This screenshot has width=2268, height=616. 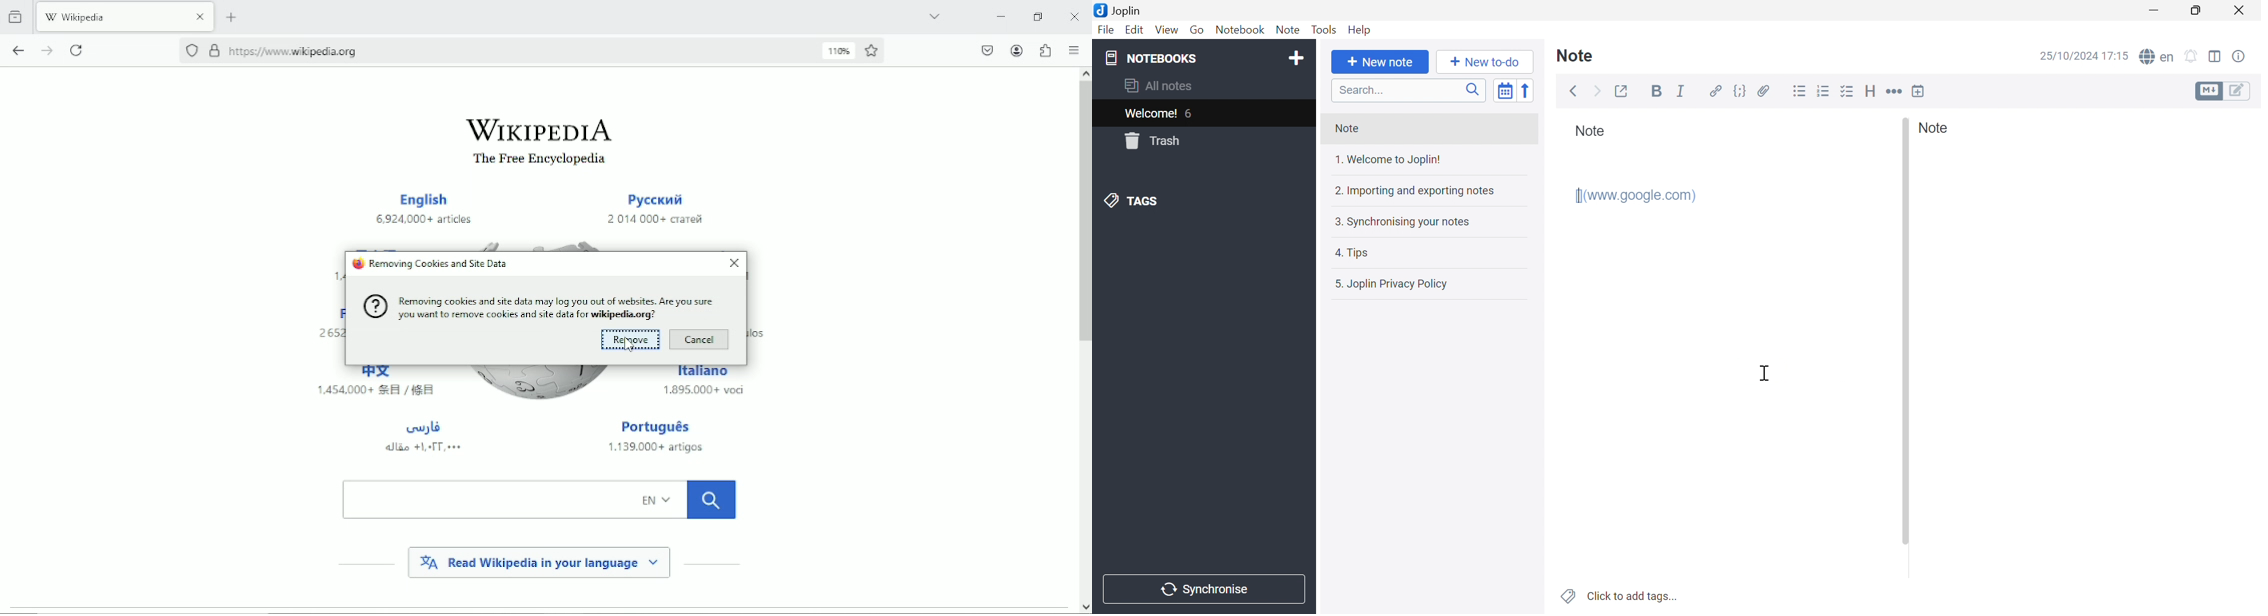 What do you see at coordinates (1204, 589) in the screenshot?
I see `Synchronise` at bounding box center [1204, 589].